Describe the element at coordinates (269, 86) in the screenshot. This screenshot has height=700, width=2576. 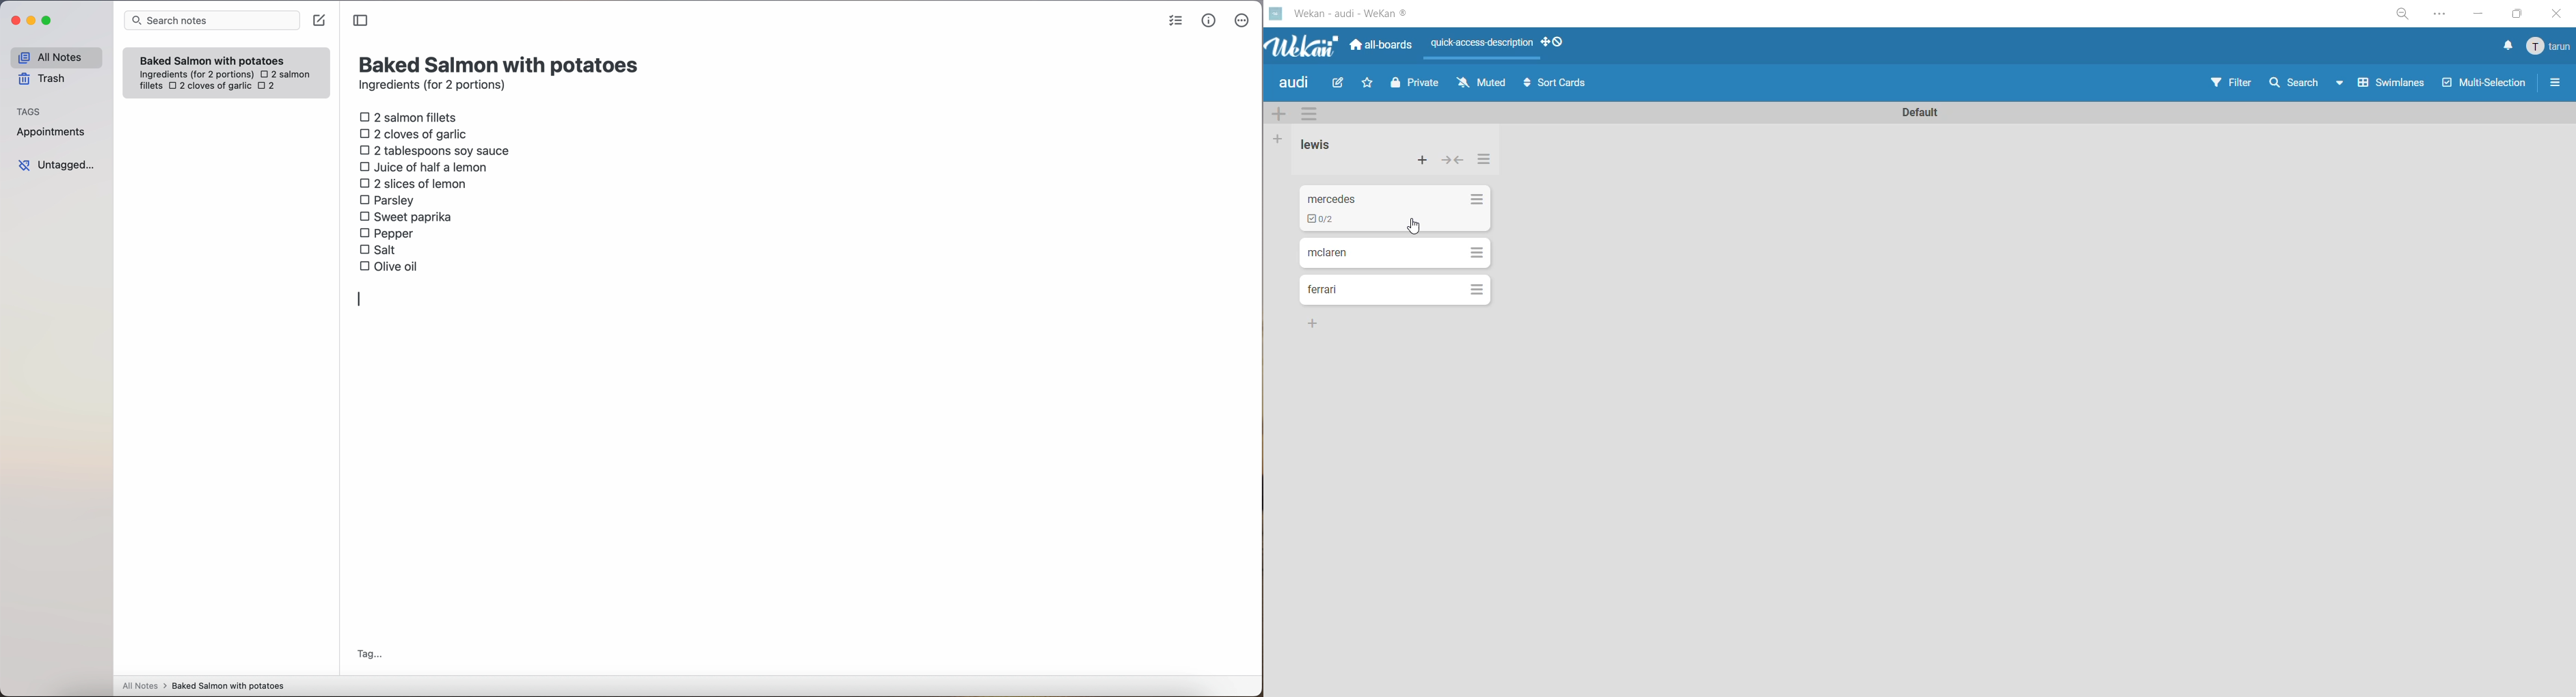
I see `2 ` at that location.